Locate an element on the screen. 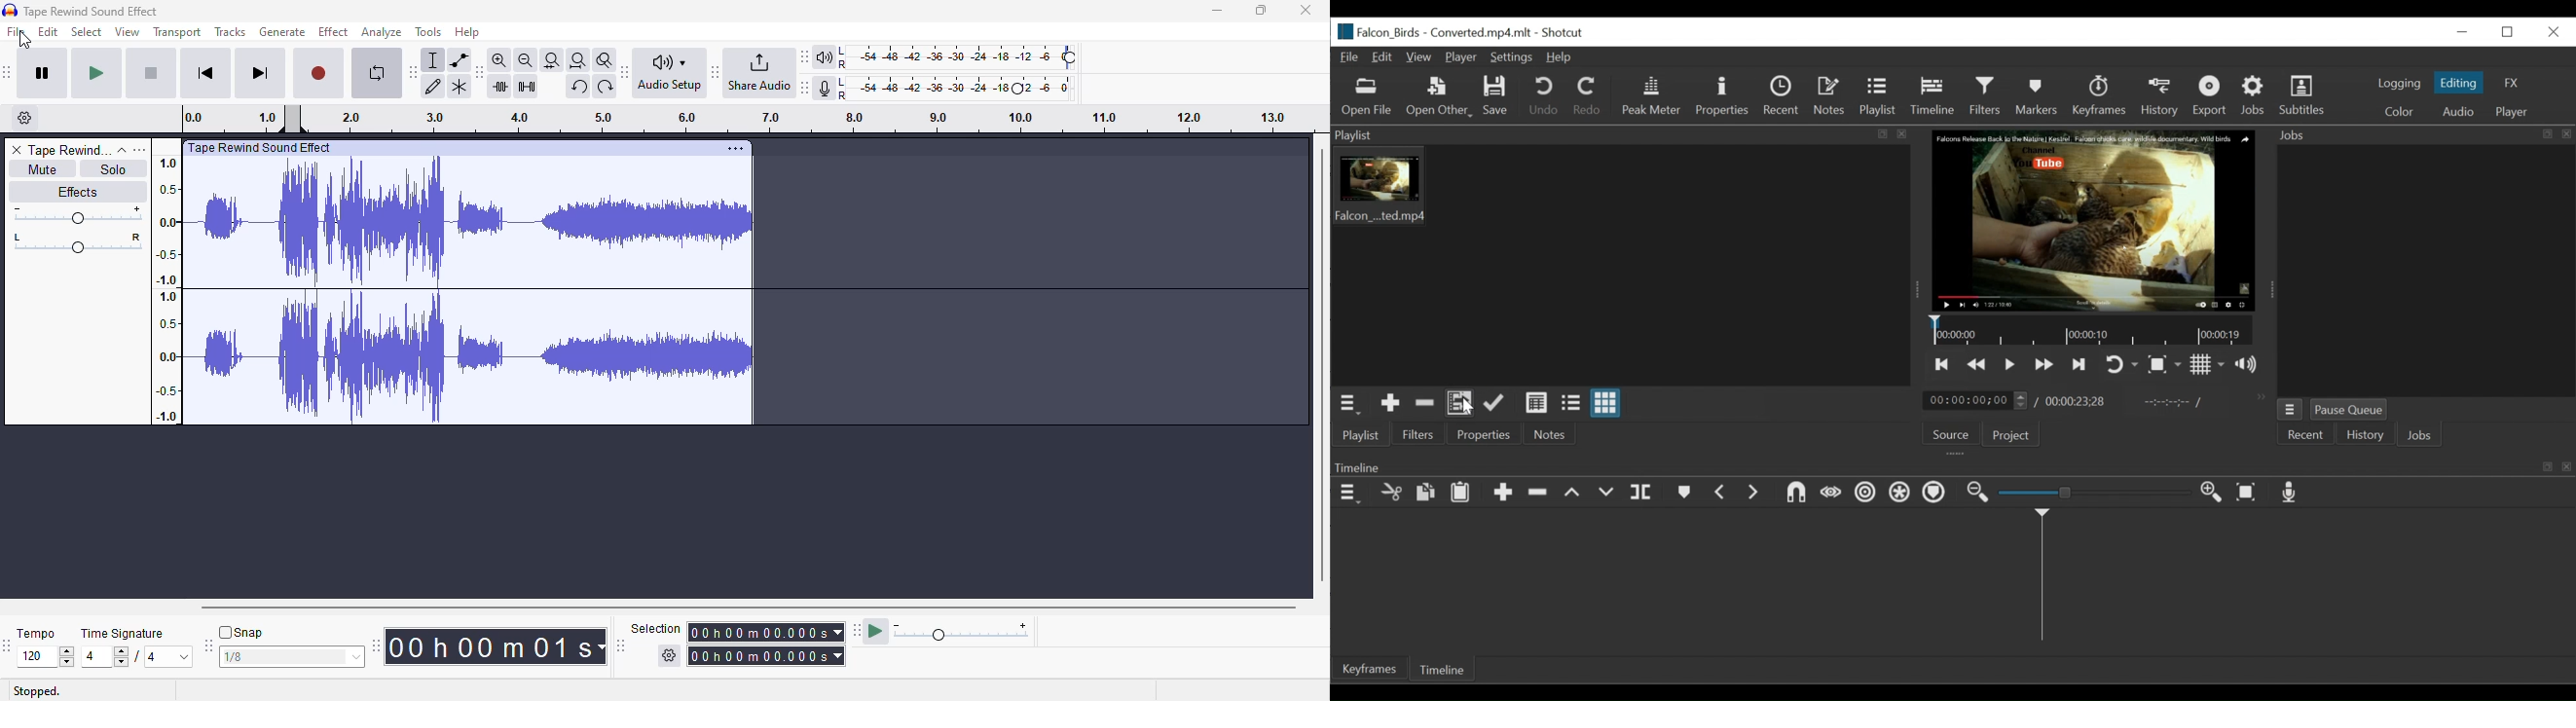 This screenshot has width=2576, height=728. play is located at coordinates (97, 75).